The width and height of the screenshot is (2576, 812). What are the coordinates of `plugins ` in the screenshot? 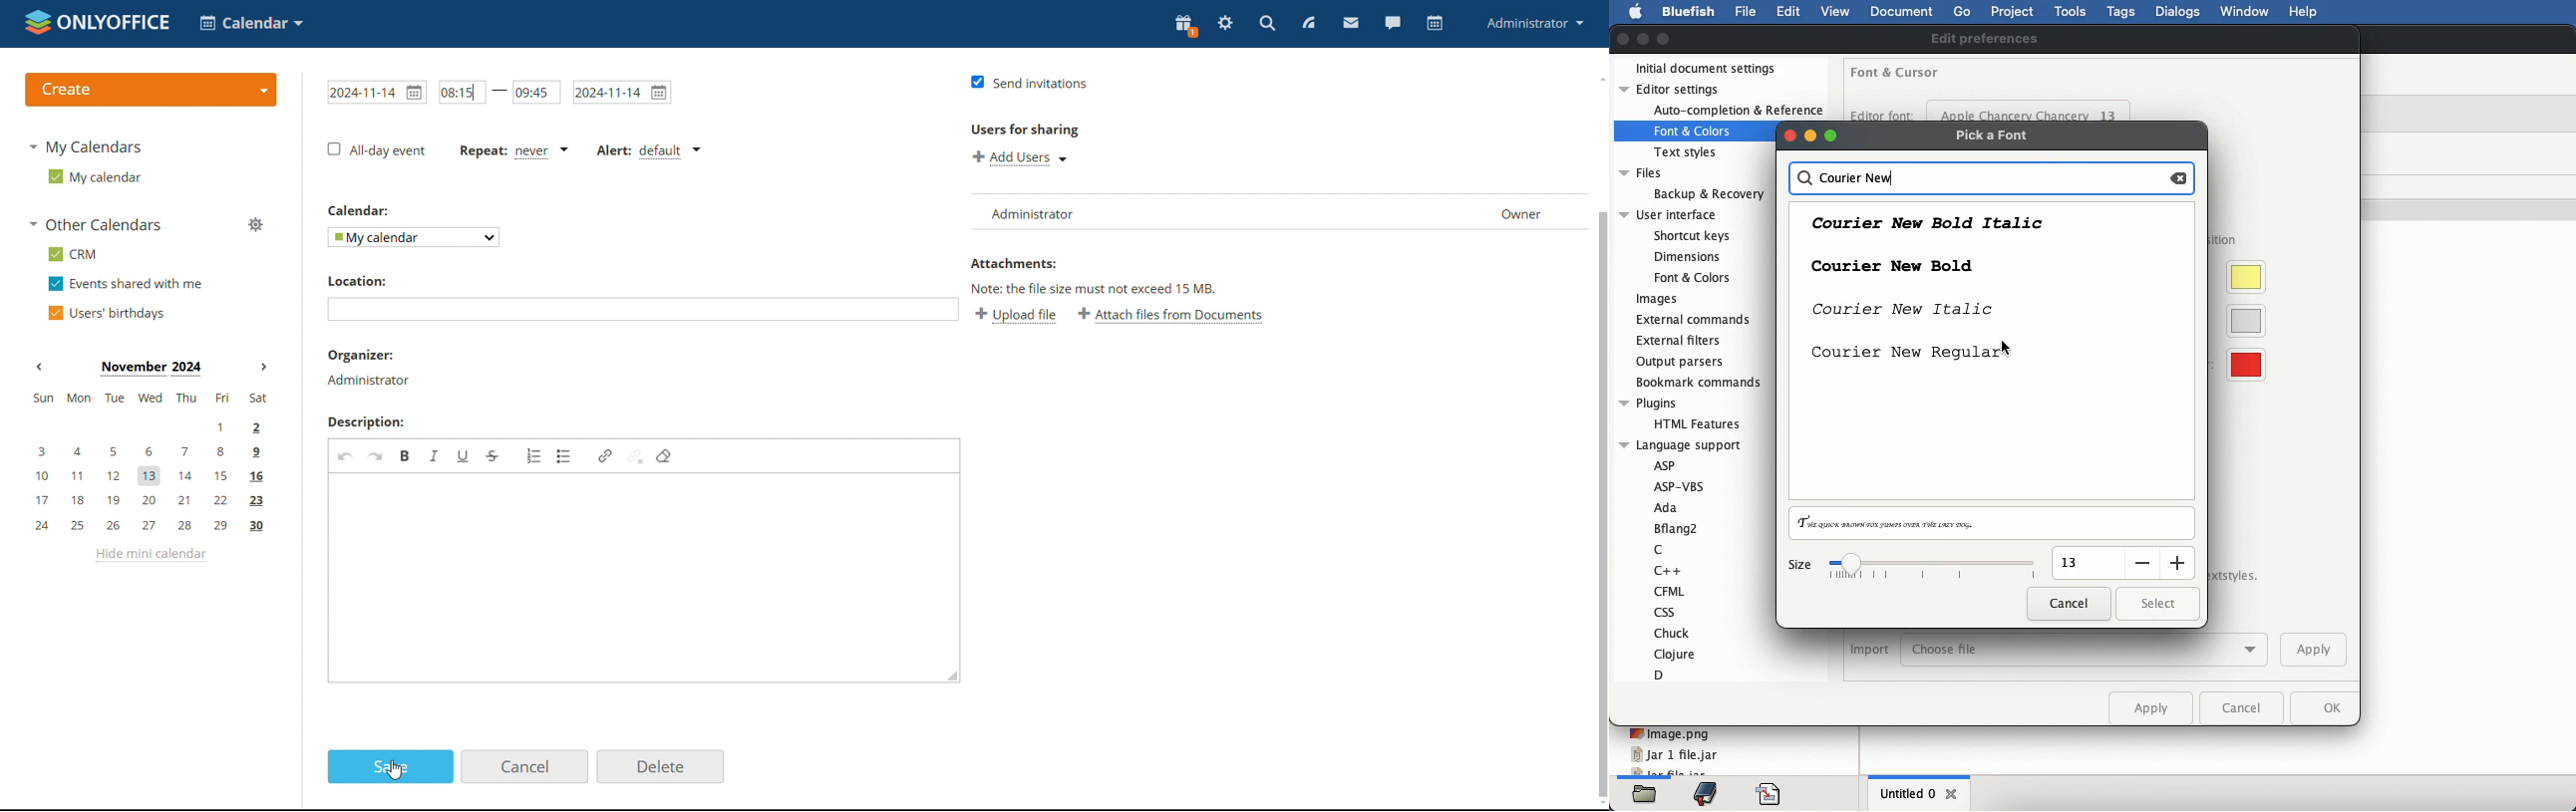 It's located at (1685, 413).